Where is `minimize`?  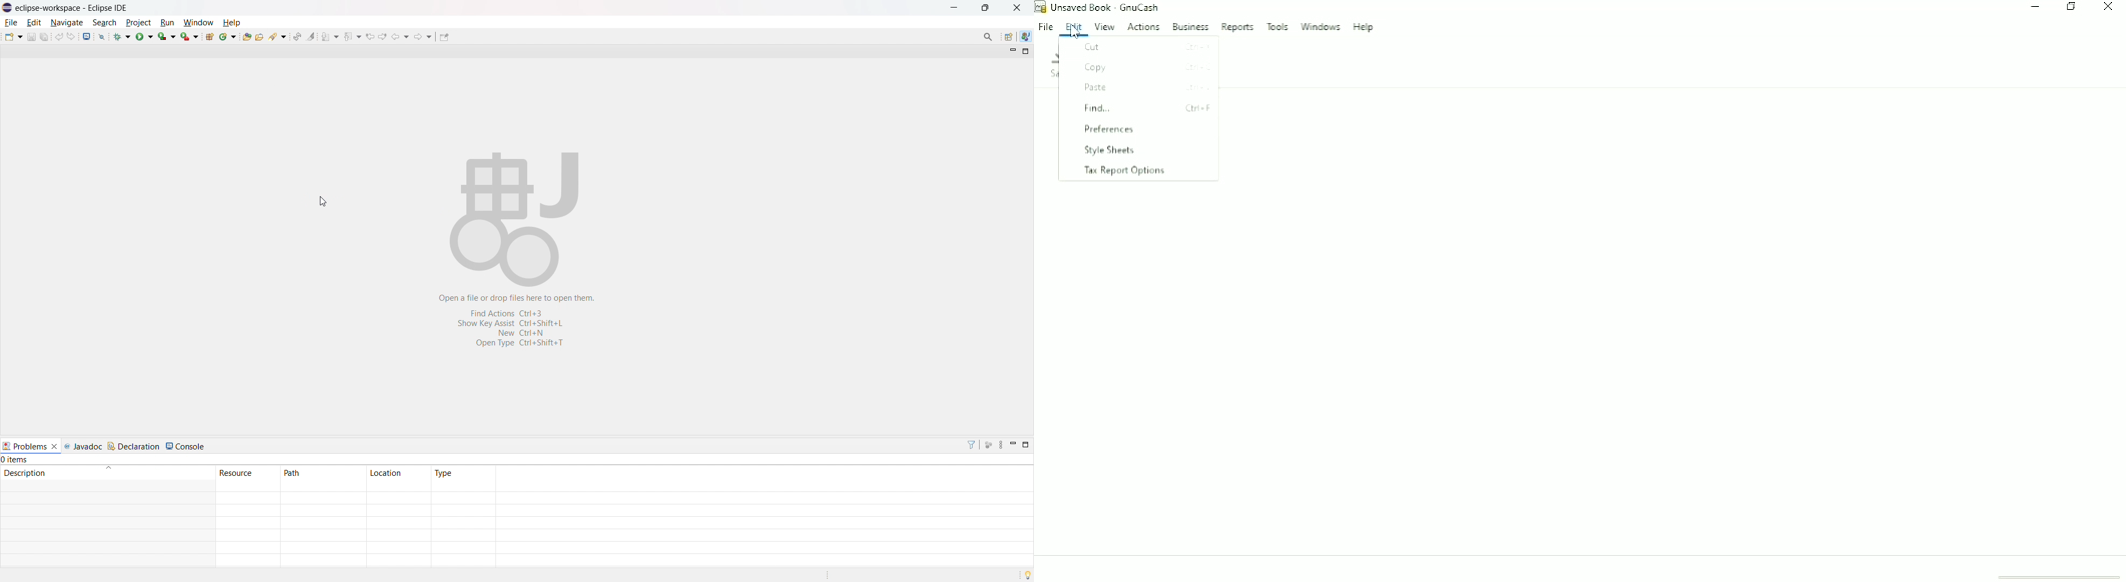 minimize is located at coordinates (1012, 50).